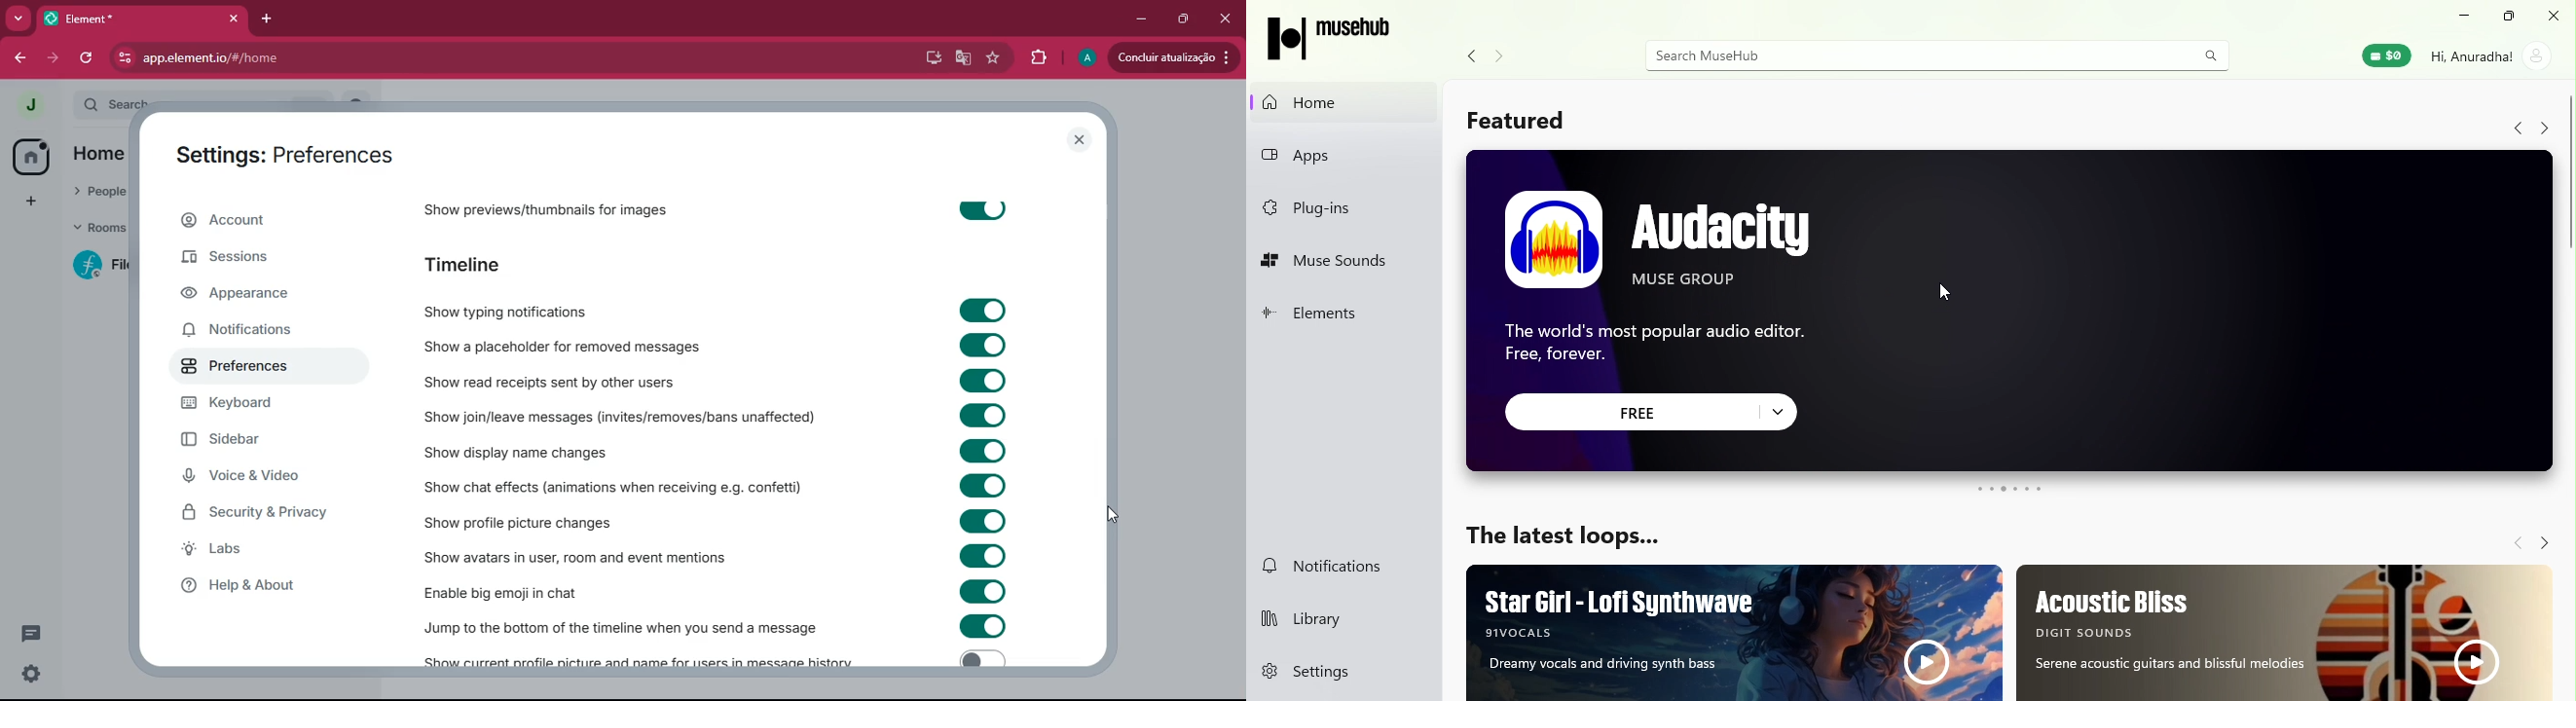 Image resolution: width=2576 pixels, height=728 pixels. Describe the element at coordinates (2011, 310) in the screenshot. I see `Ad` at that location.